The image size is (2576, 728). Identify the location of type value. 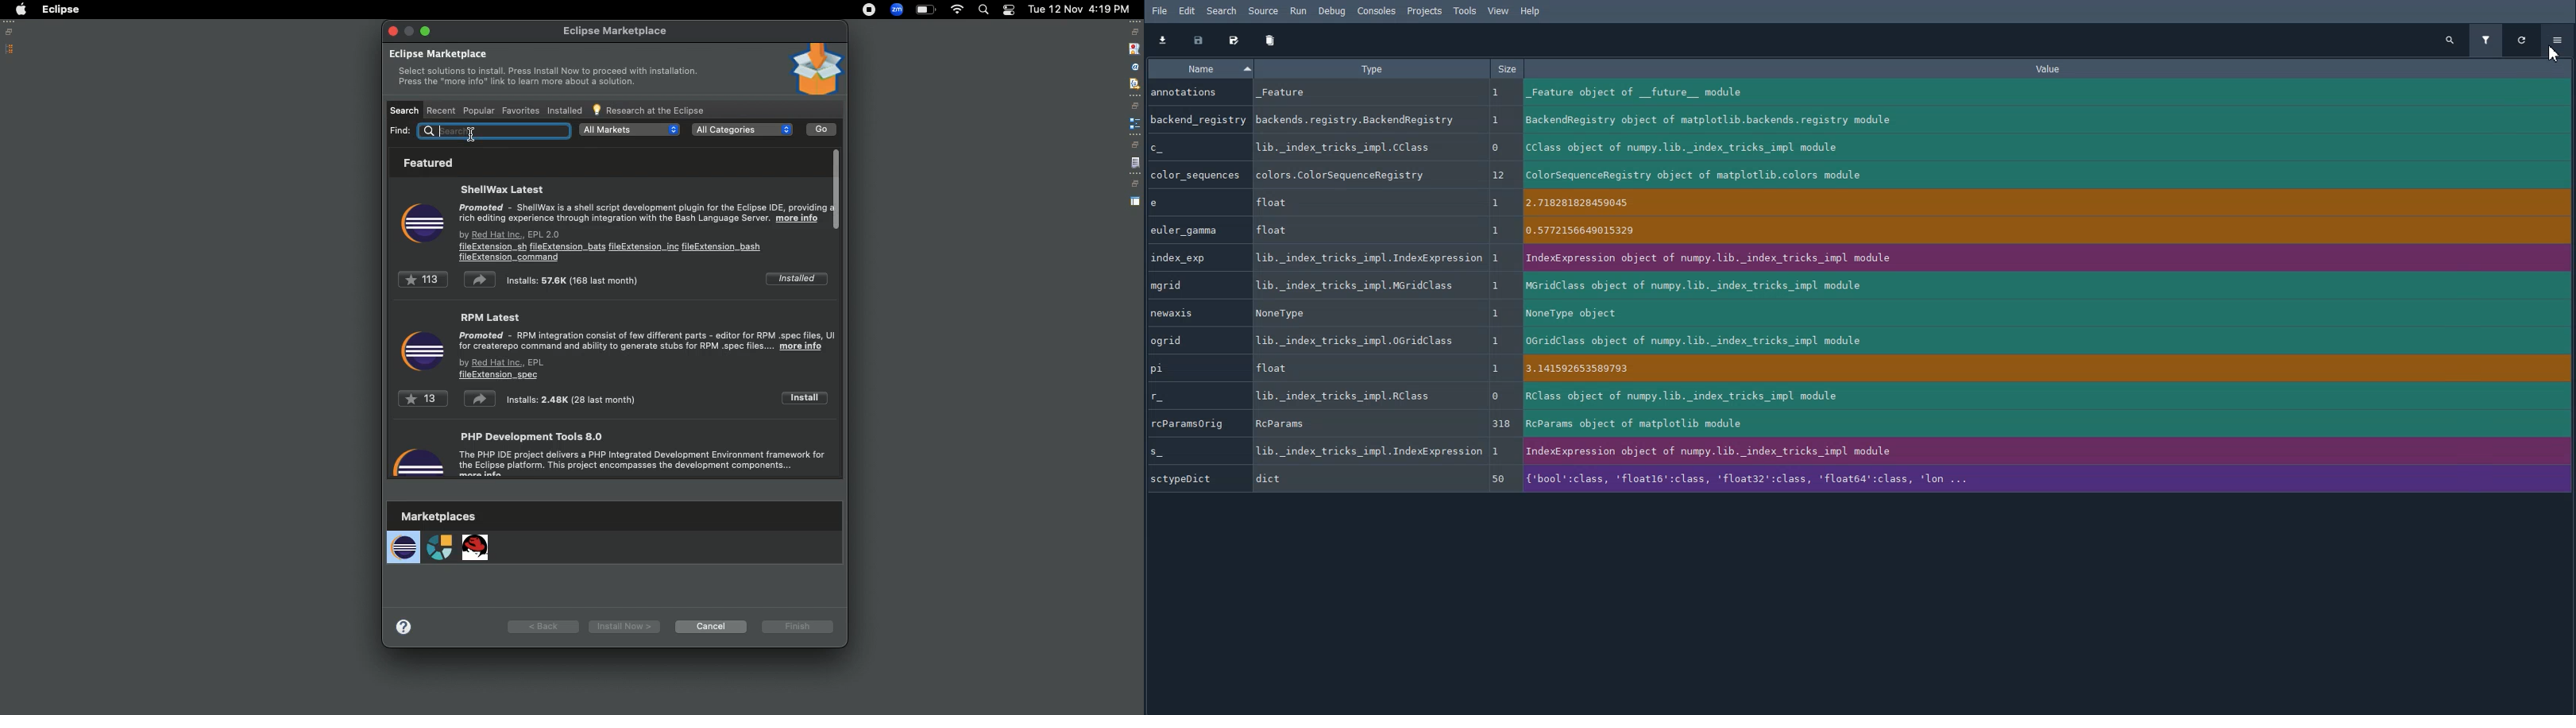
(1344, 396).